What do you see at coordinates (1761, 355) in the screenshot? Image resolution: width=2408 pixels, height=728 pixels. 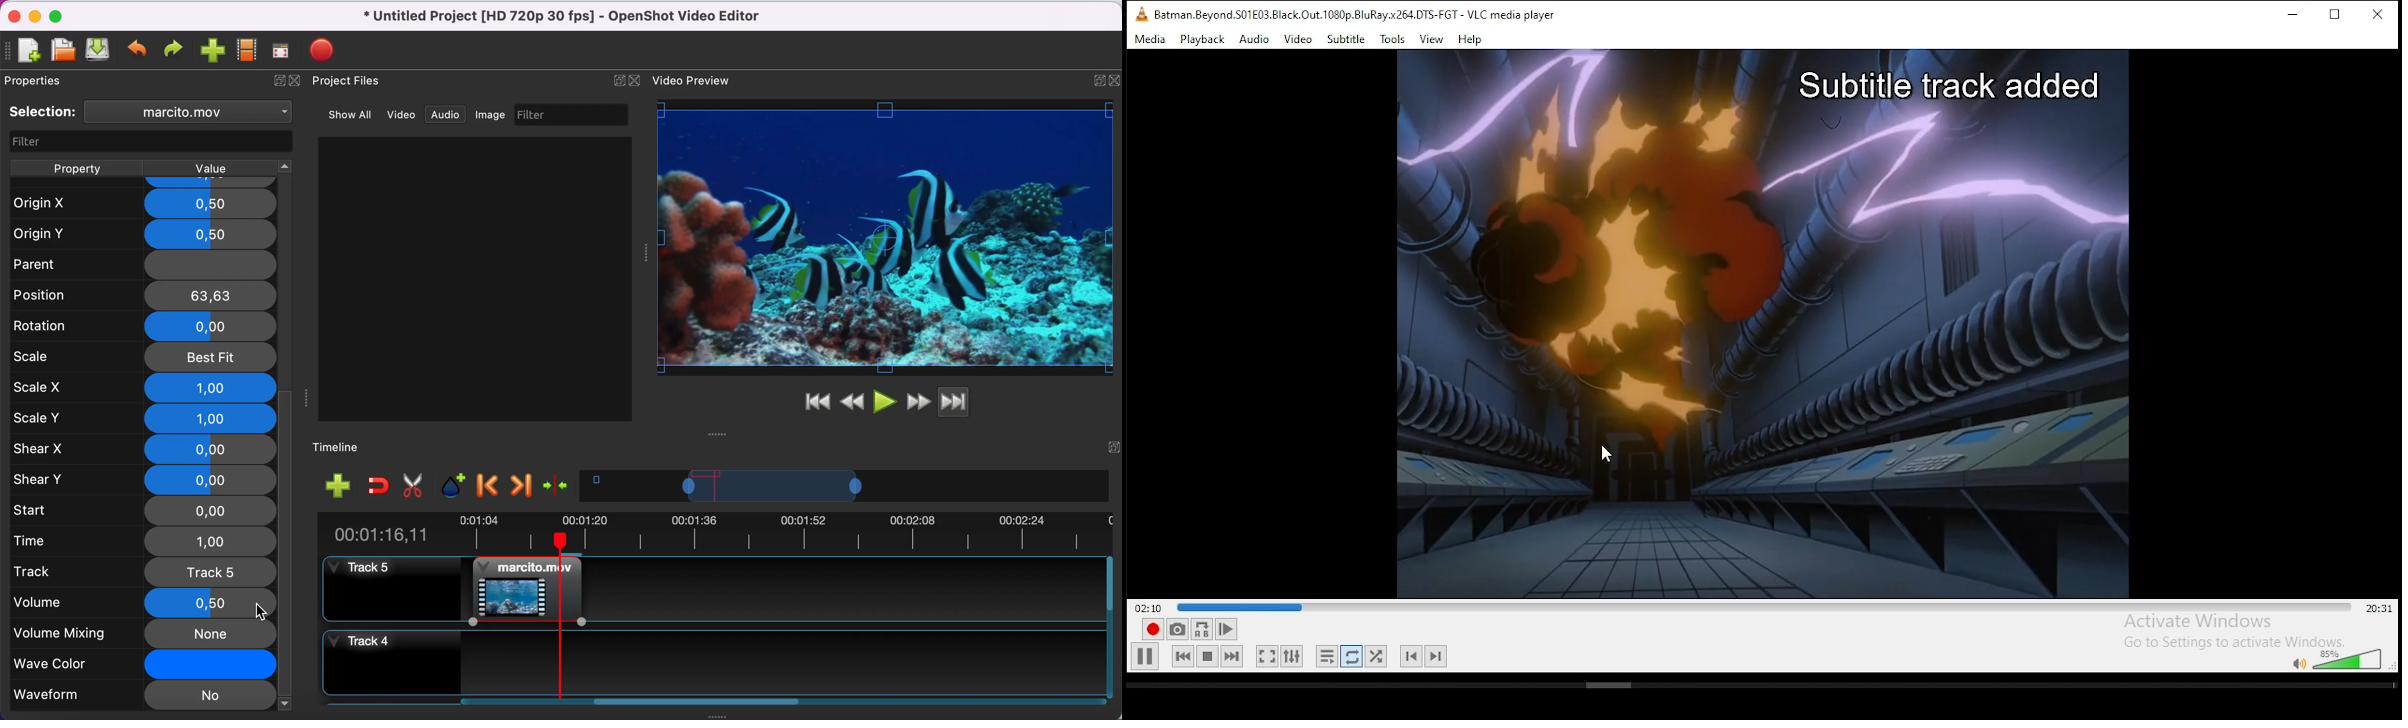 I see `video preview` at bounding box center [1761, 355].